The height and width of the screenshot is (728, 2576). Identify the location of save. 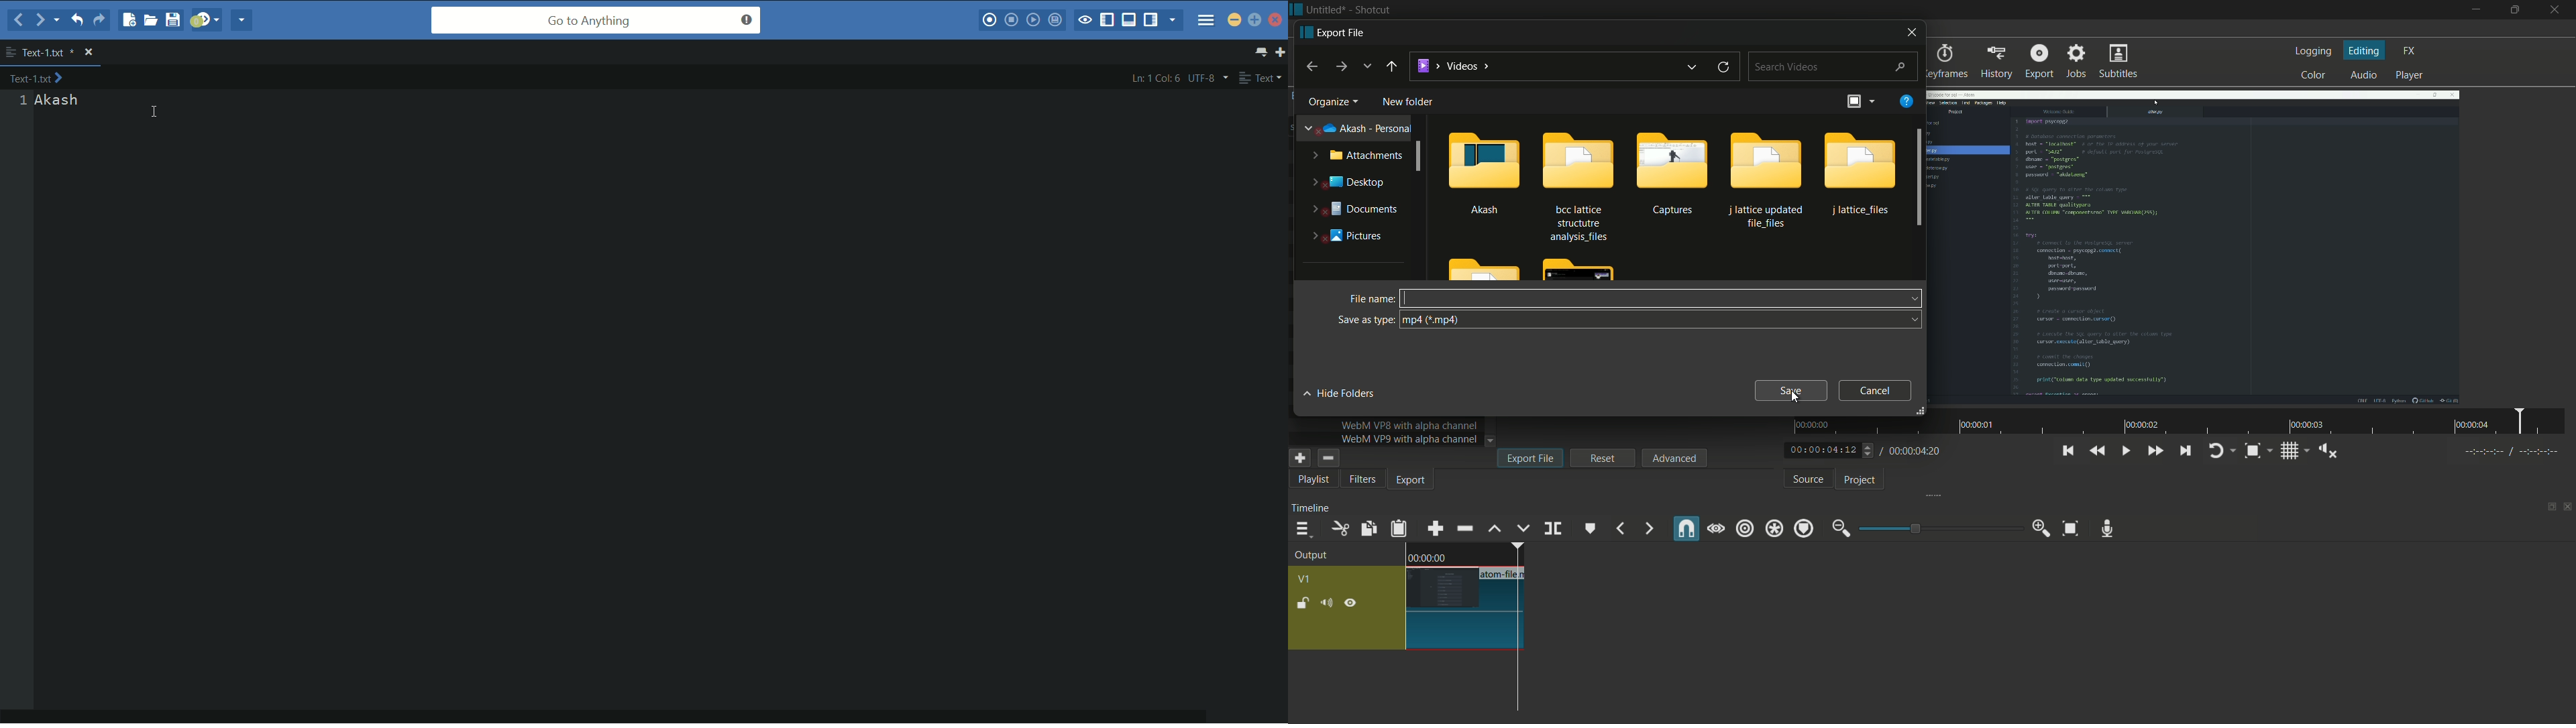
(1790, 390).